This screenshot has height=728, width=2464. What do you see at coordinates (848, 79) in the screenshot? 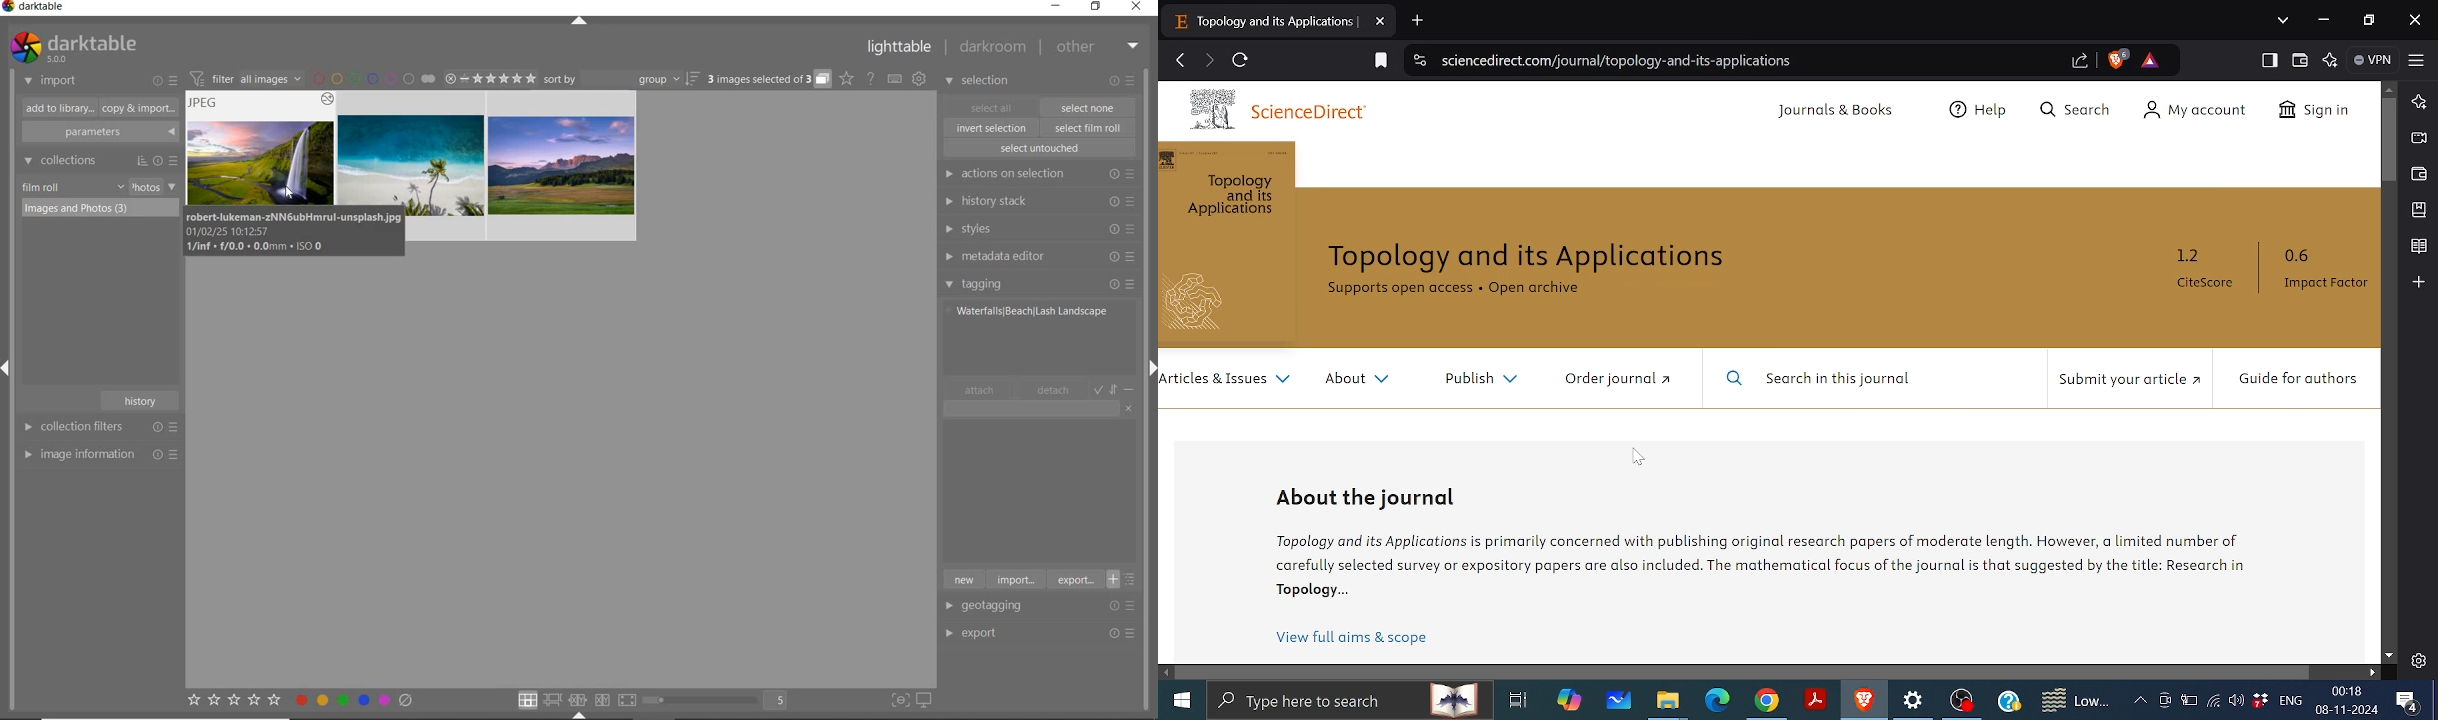
I see `click to change the type of overlay shown on thumbnails` at bounding box center [848, 79].